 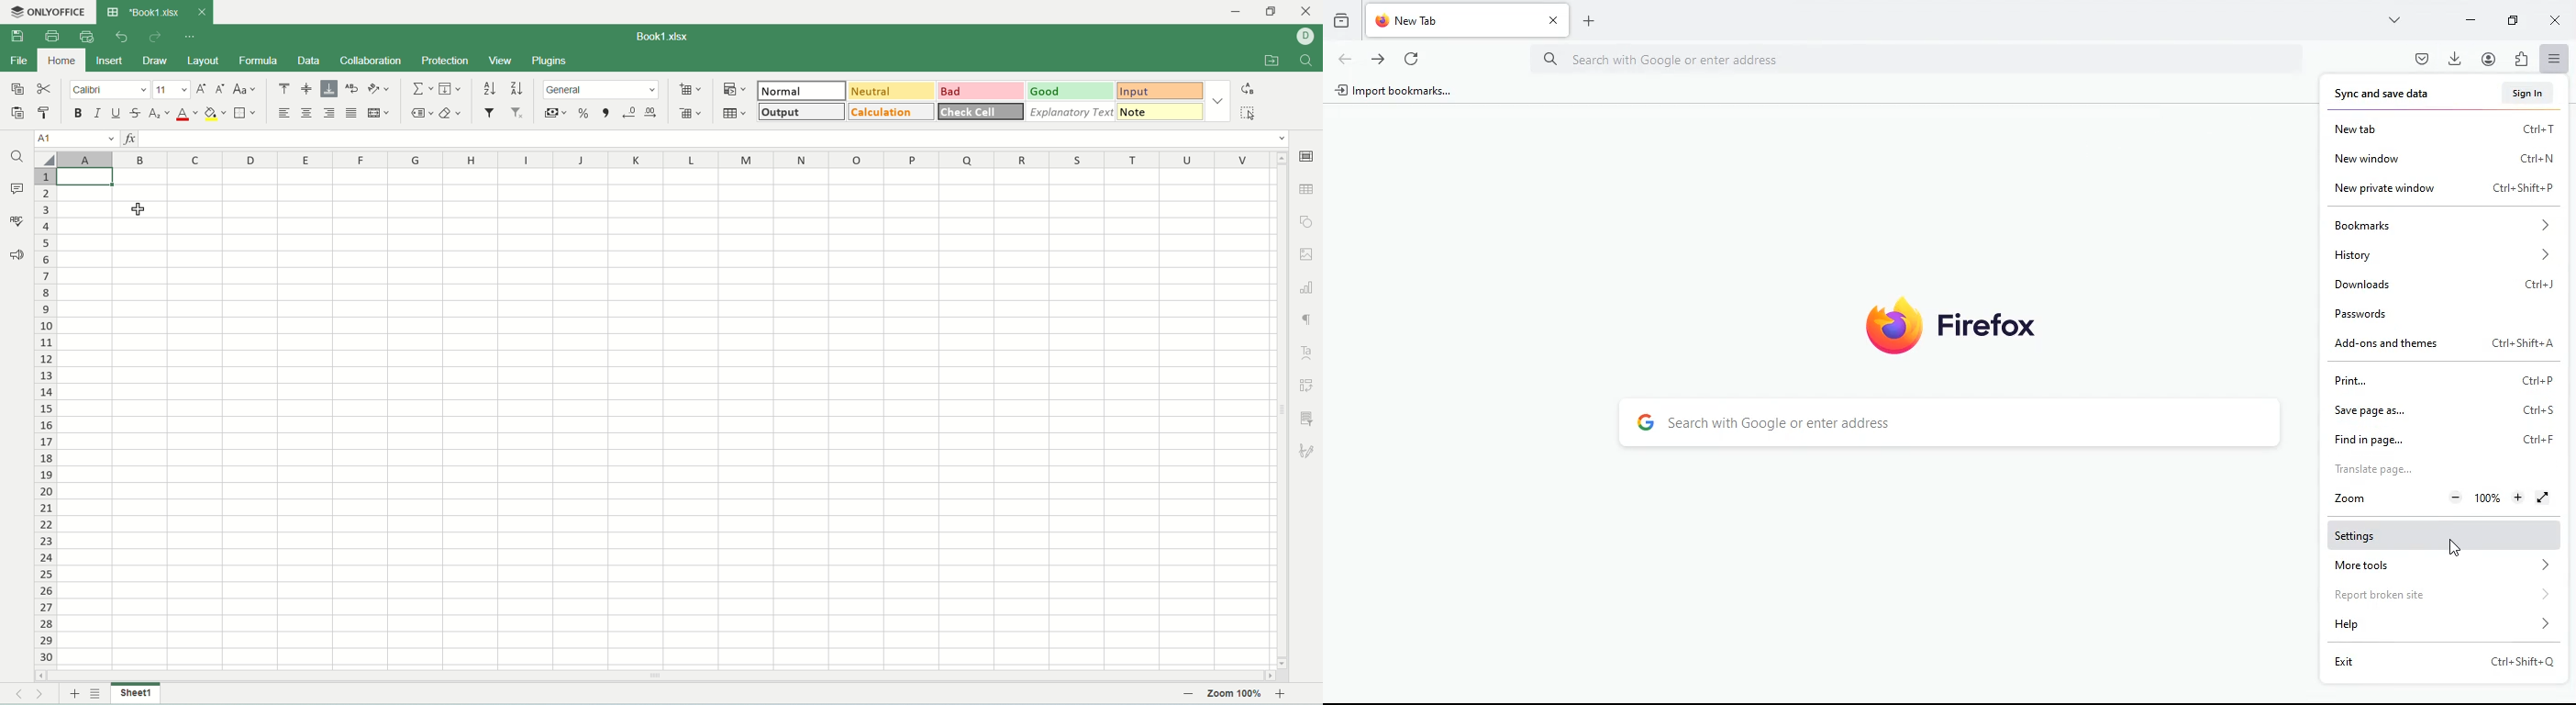 I want to click on menu, so click(x=2555, y=59).